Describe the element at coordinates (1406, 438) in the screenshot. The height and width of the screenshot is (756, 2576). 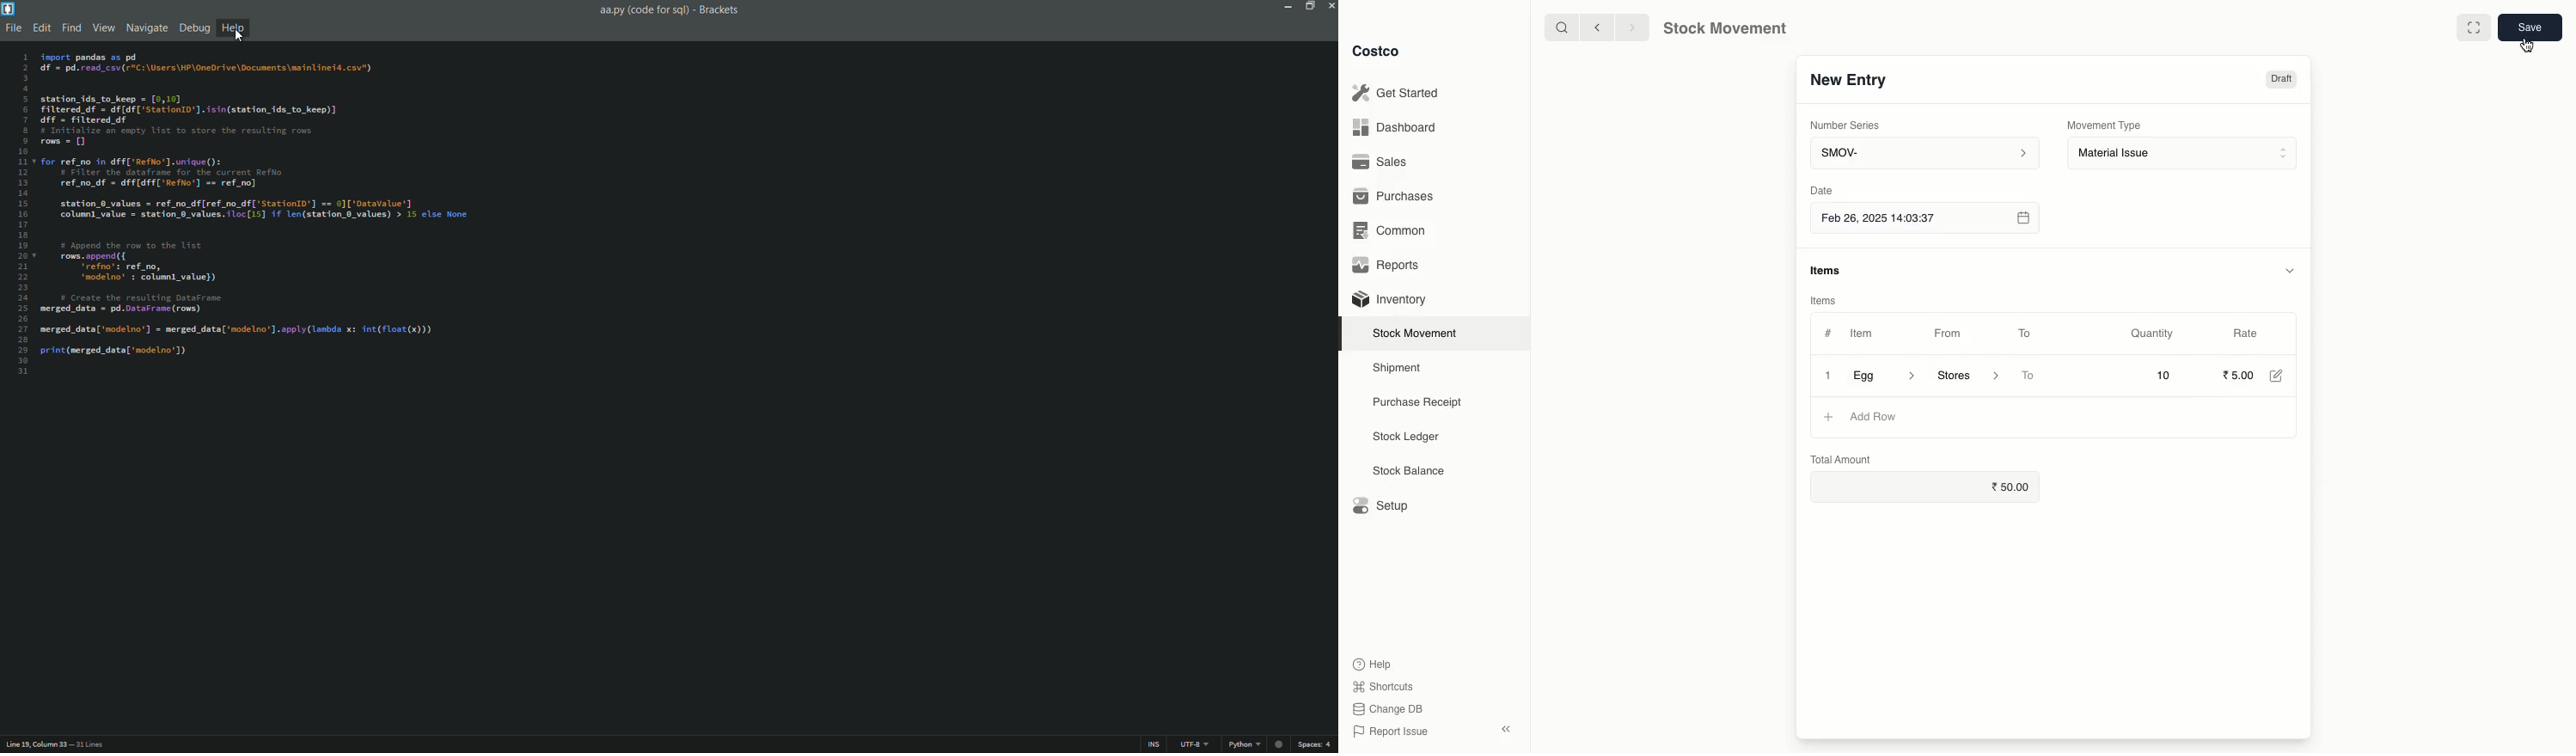
I see `Stock Ledger` at that location.